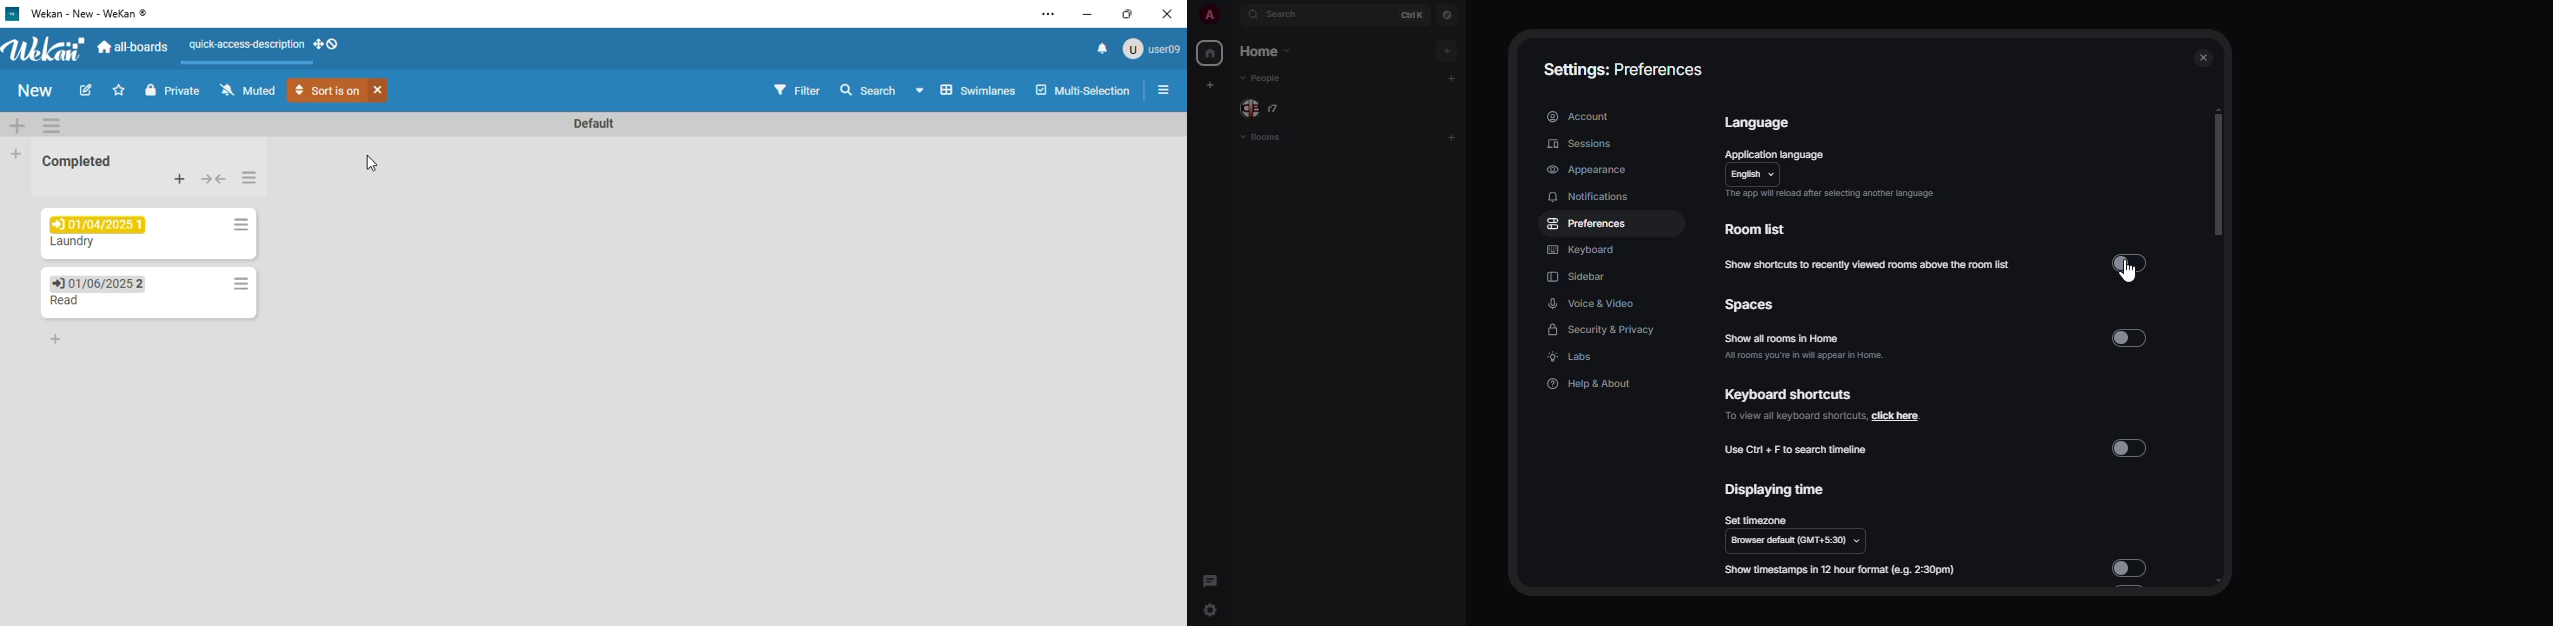 This screenshot has height=644, width=2576. I want to click on profile, so click(1209, 14).